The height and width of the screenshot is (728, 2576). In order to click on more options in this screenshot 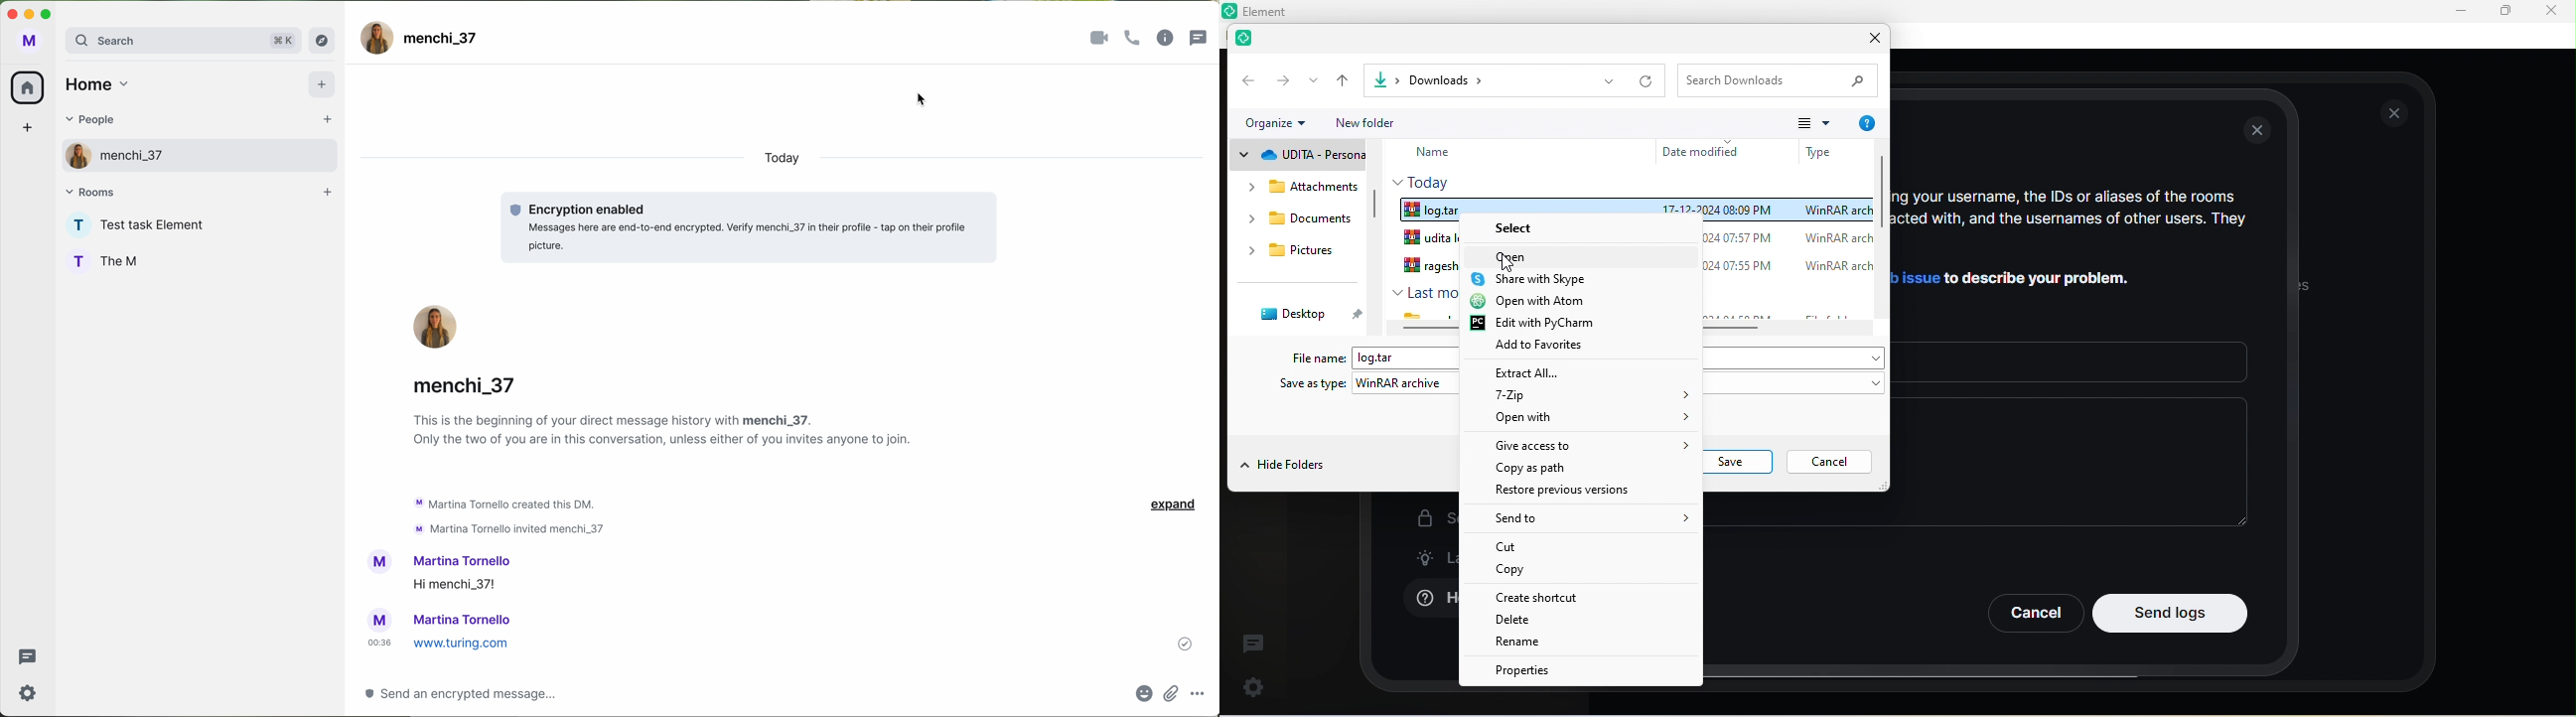, I will do `click(1198, 693)`.